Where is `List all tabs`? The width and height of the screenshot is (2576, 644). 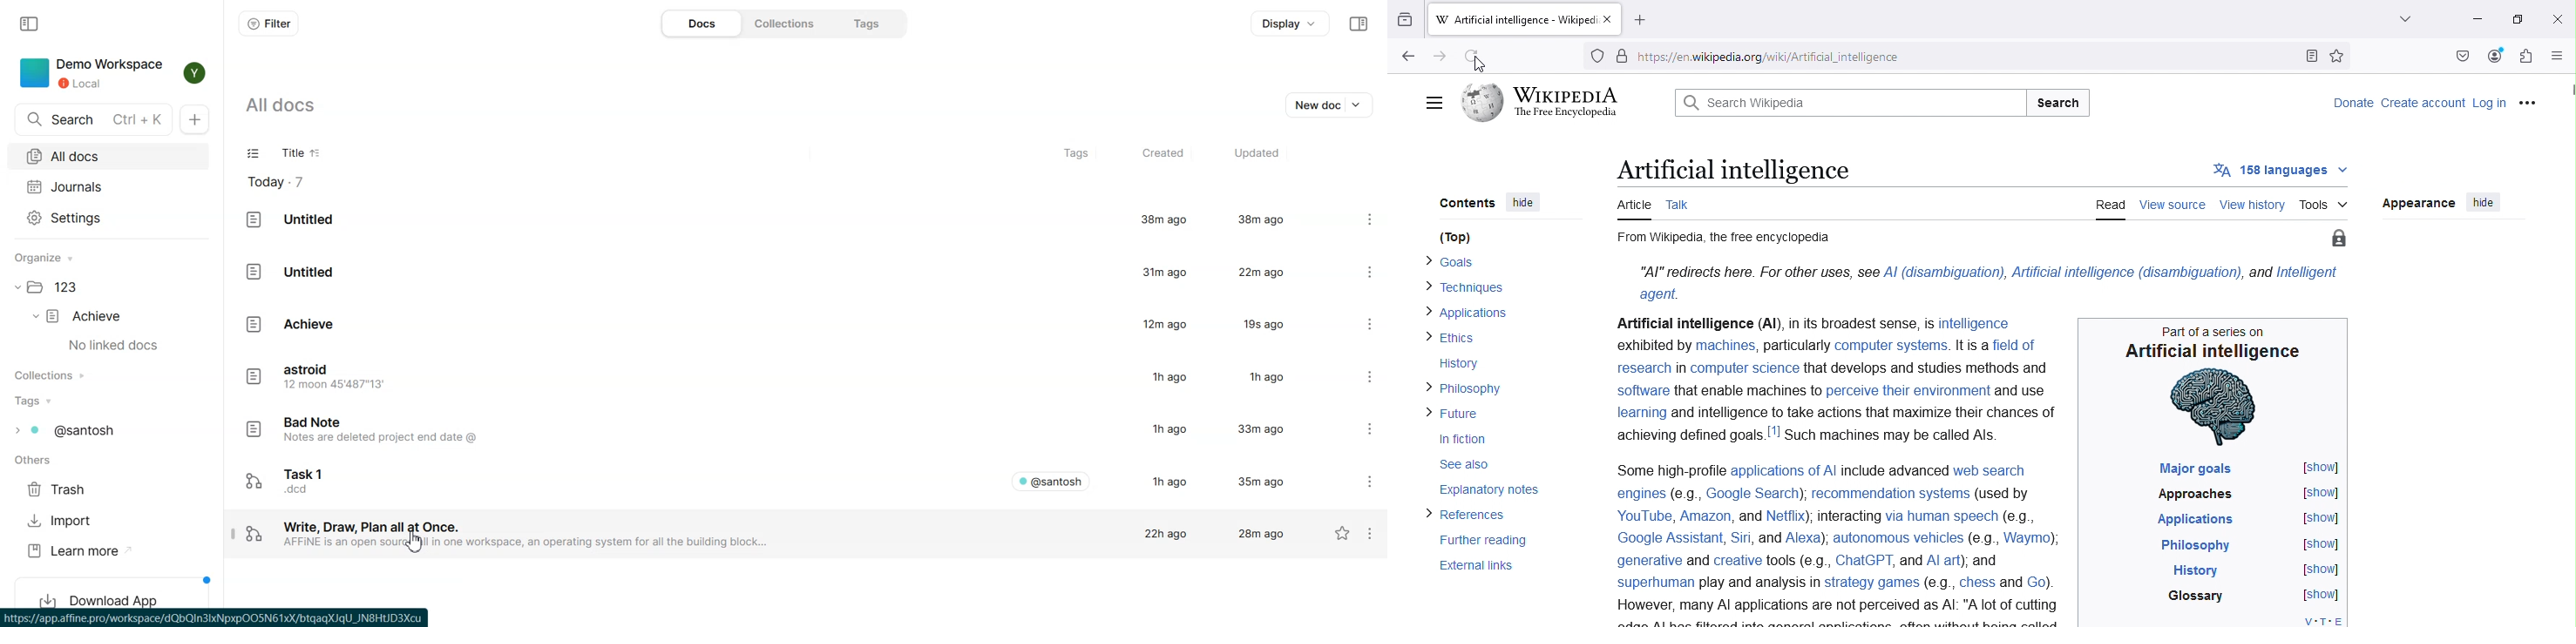
List all tabs is located at coordinates (2397, 23).